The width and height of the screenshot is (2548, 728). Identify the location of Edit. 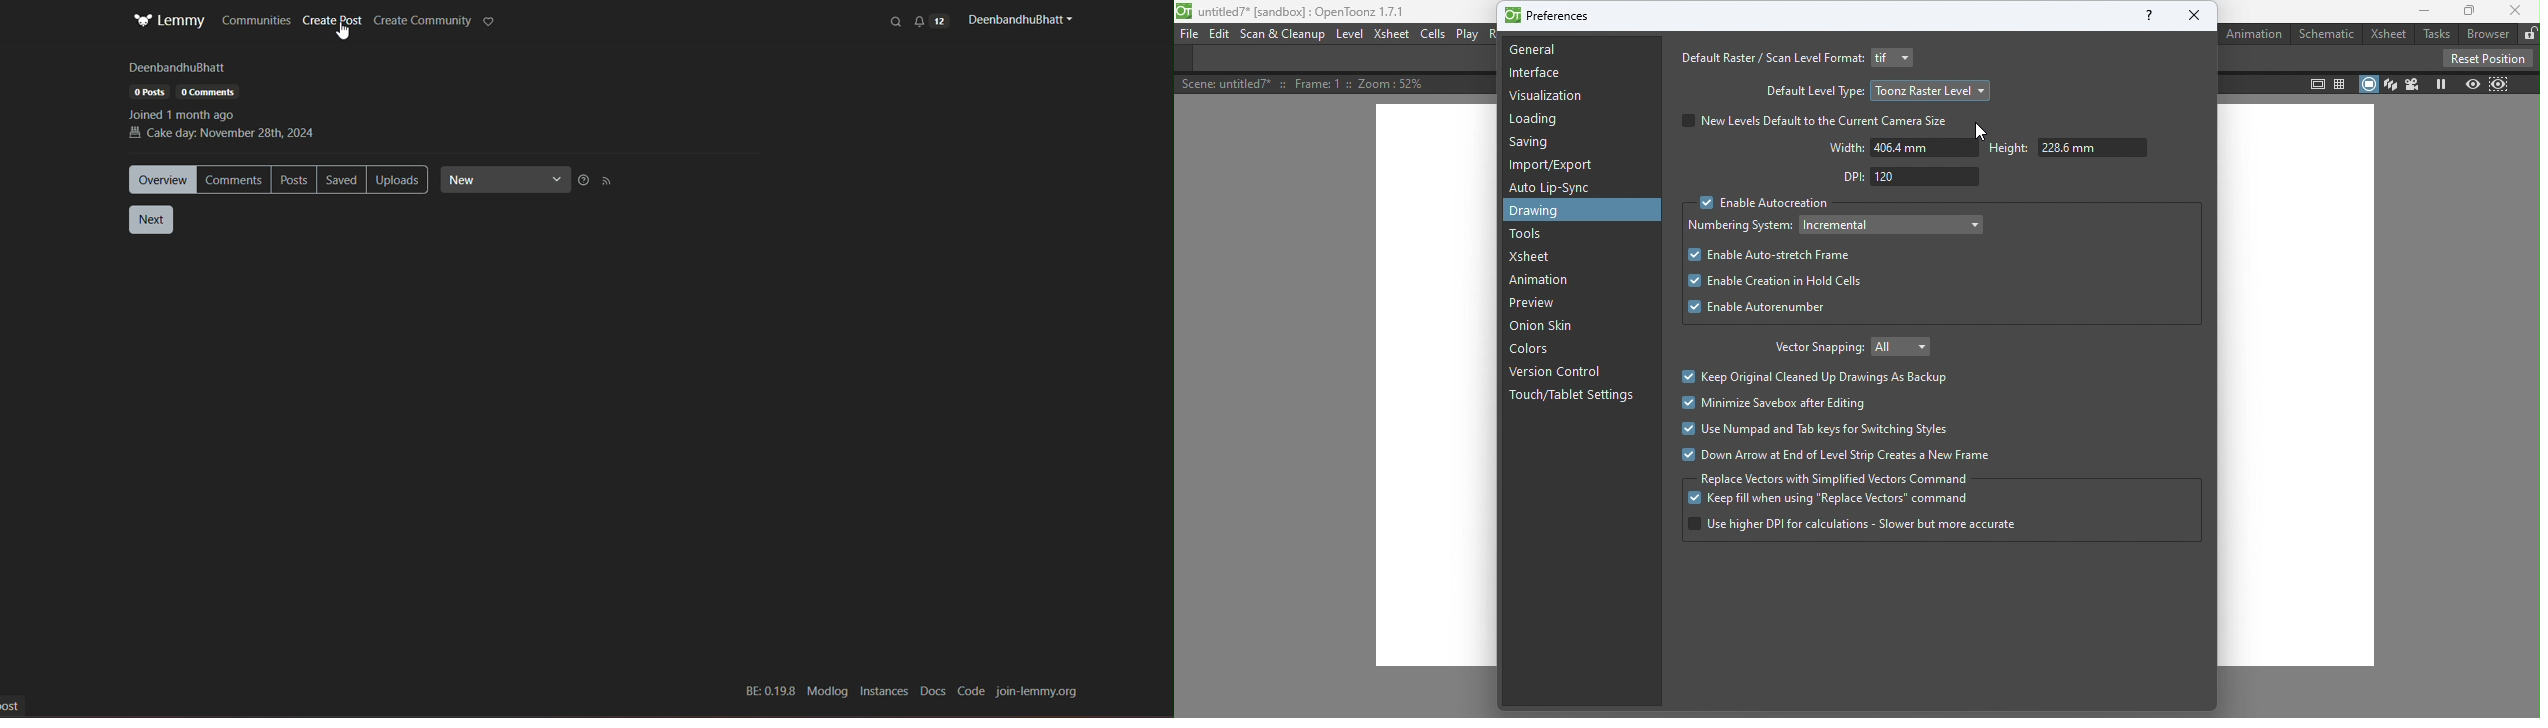
(1220, 35).